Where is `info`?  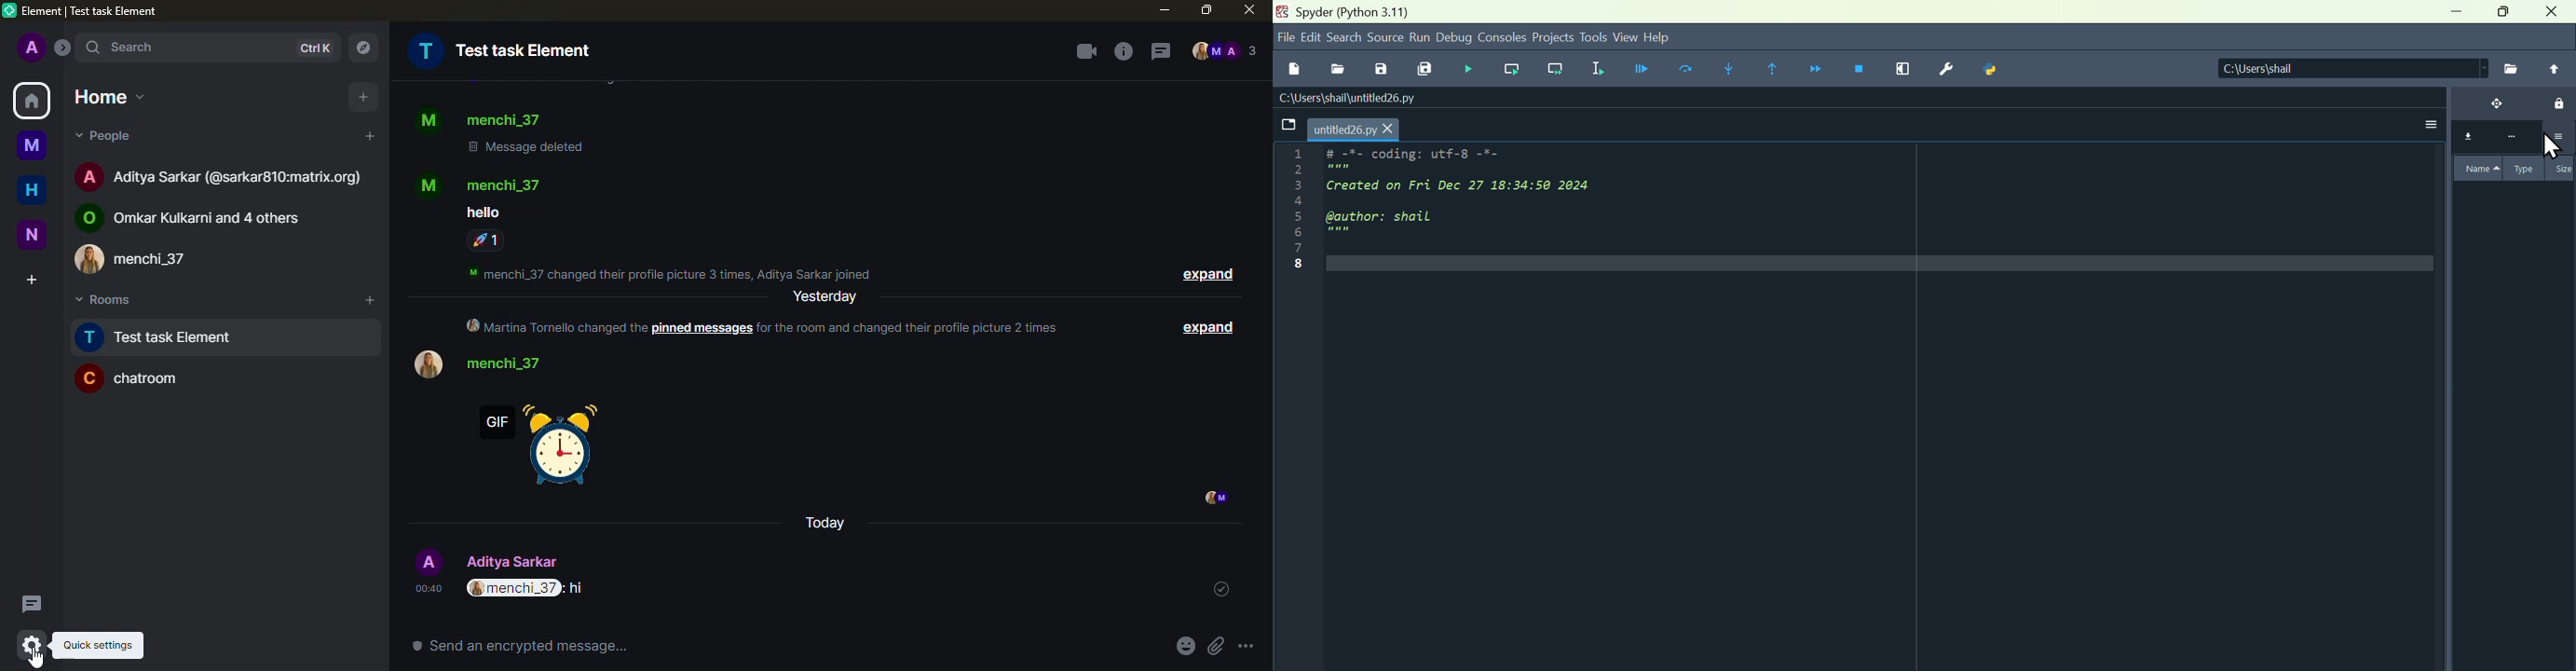
info is located at coordinates (1121, 51).